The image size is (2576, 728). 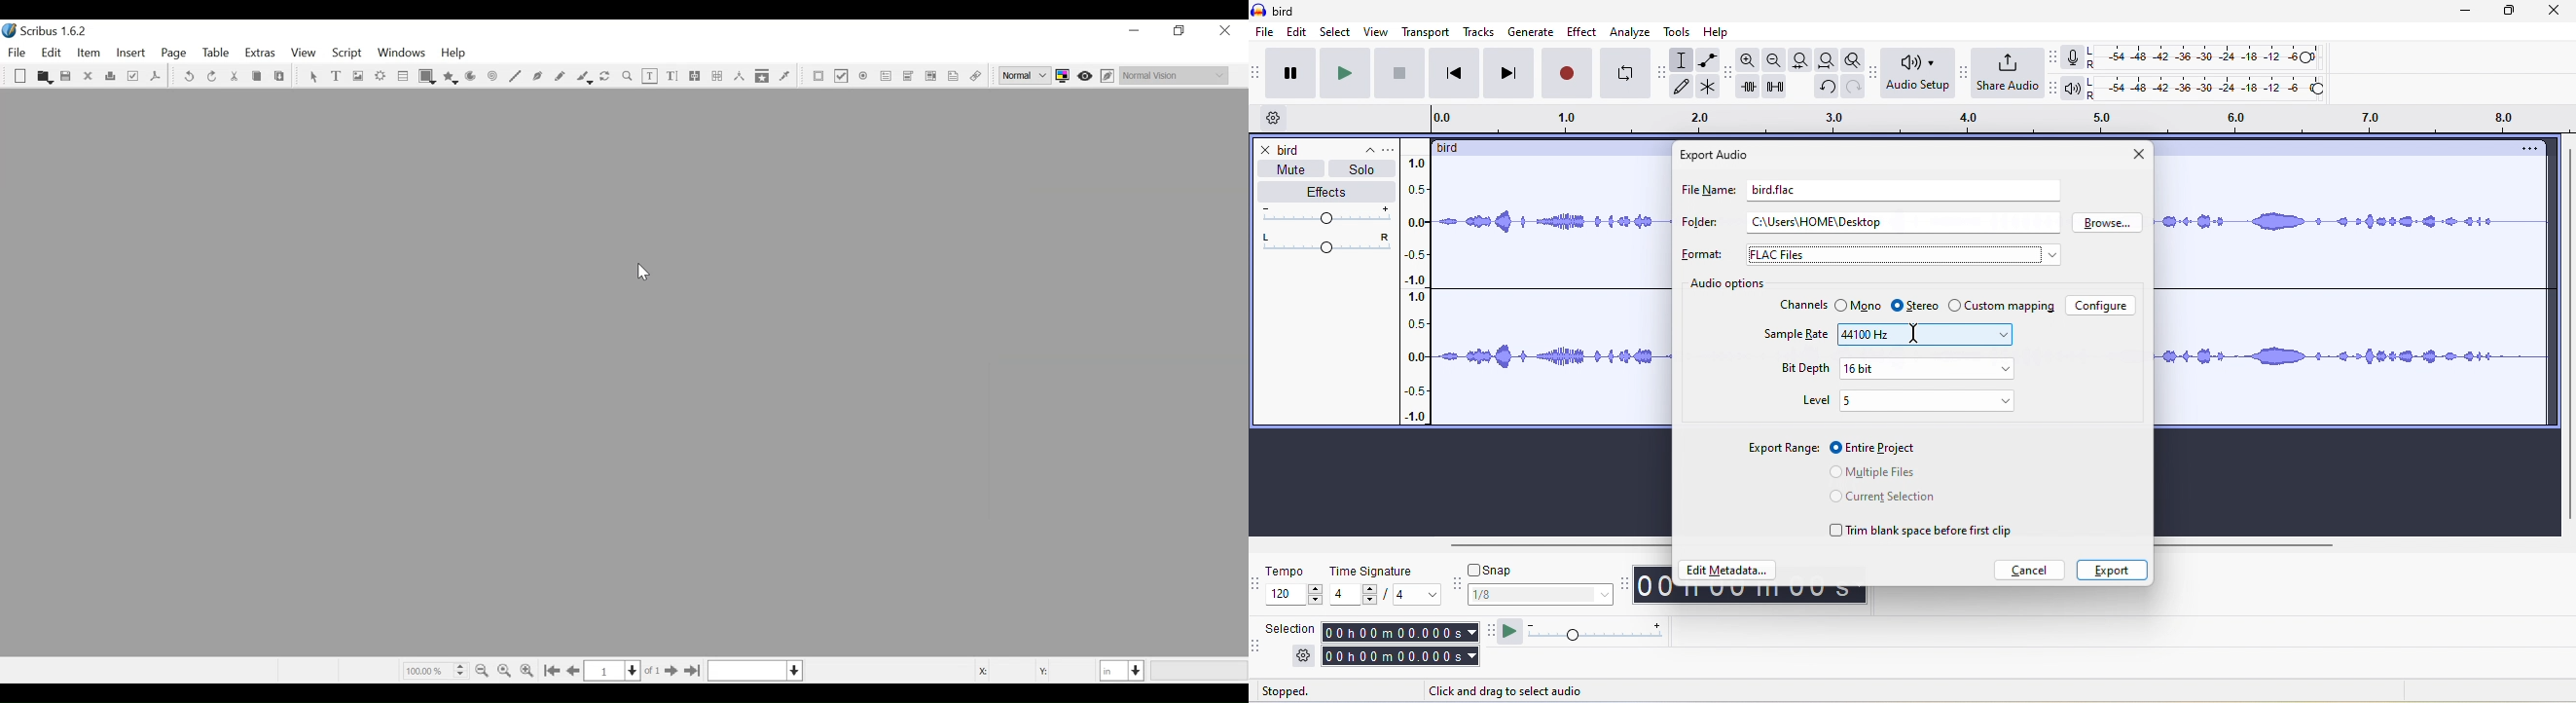 What do you see at coordinates (1718, 155) in the screenshot?
I see `export audio` at bounding box center [1718, 155].